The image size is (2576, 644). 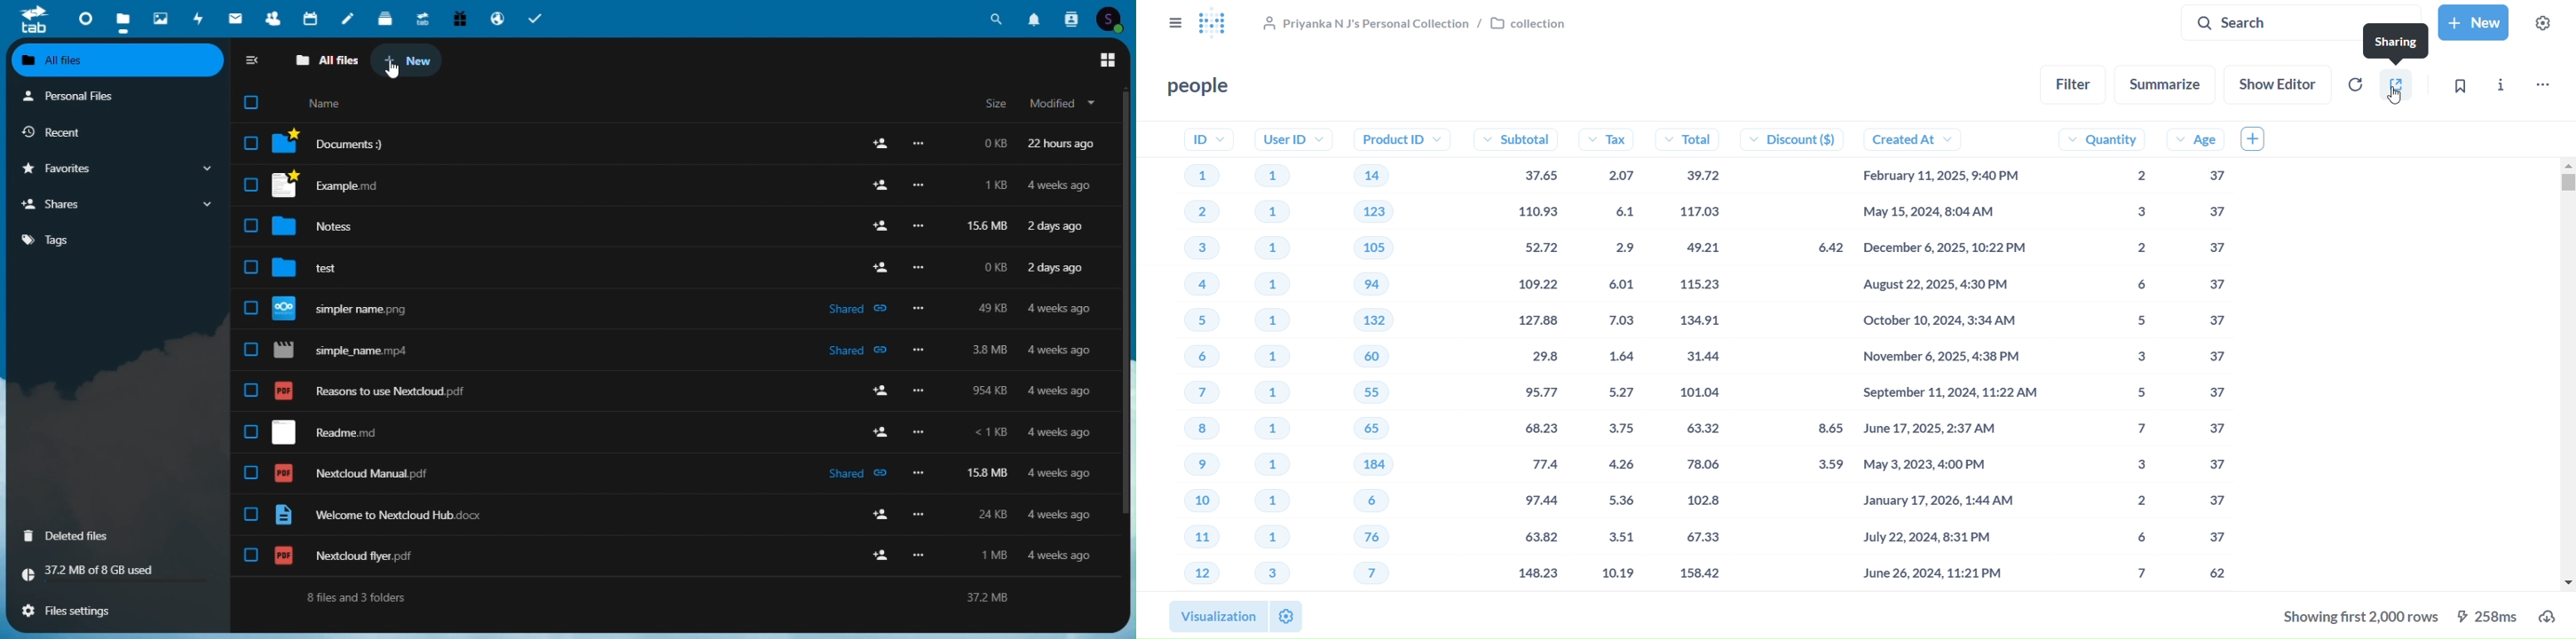 I want to click on 22 hours ago, so click(x=1068, y=144).